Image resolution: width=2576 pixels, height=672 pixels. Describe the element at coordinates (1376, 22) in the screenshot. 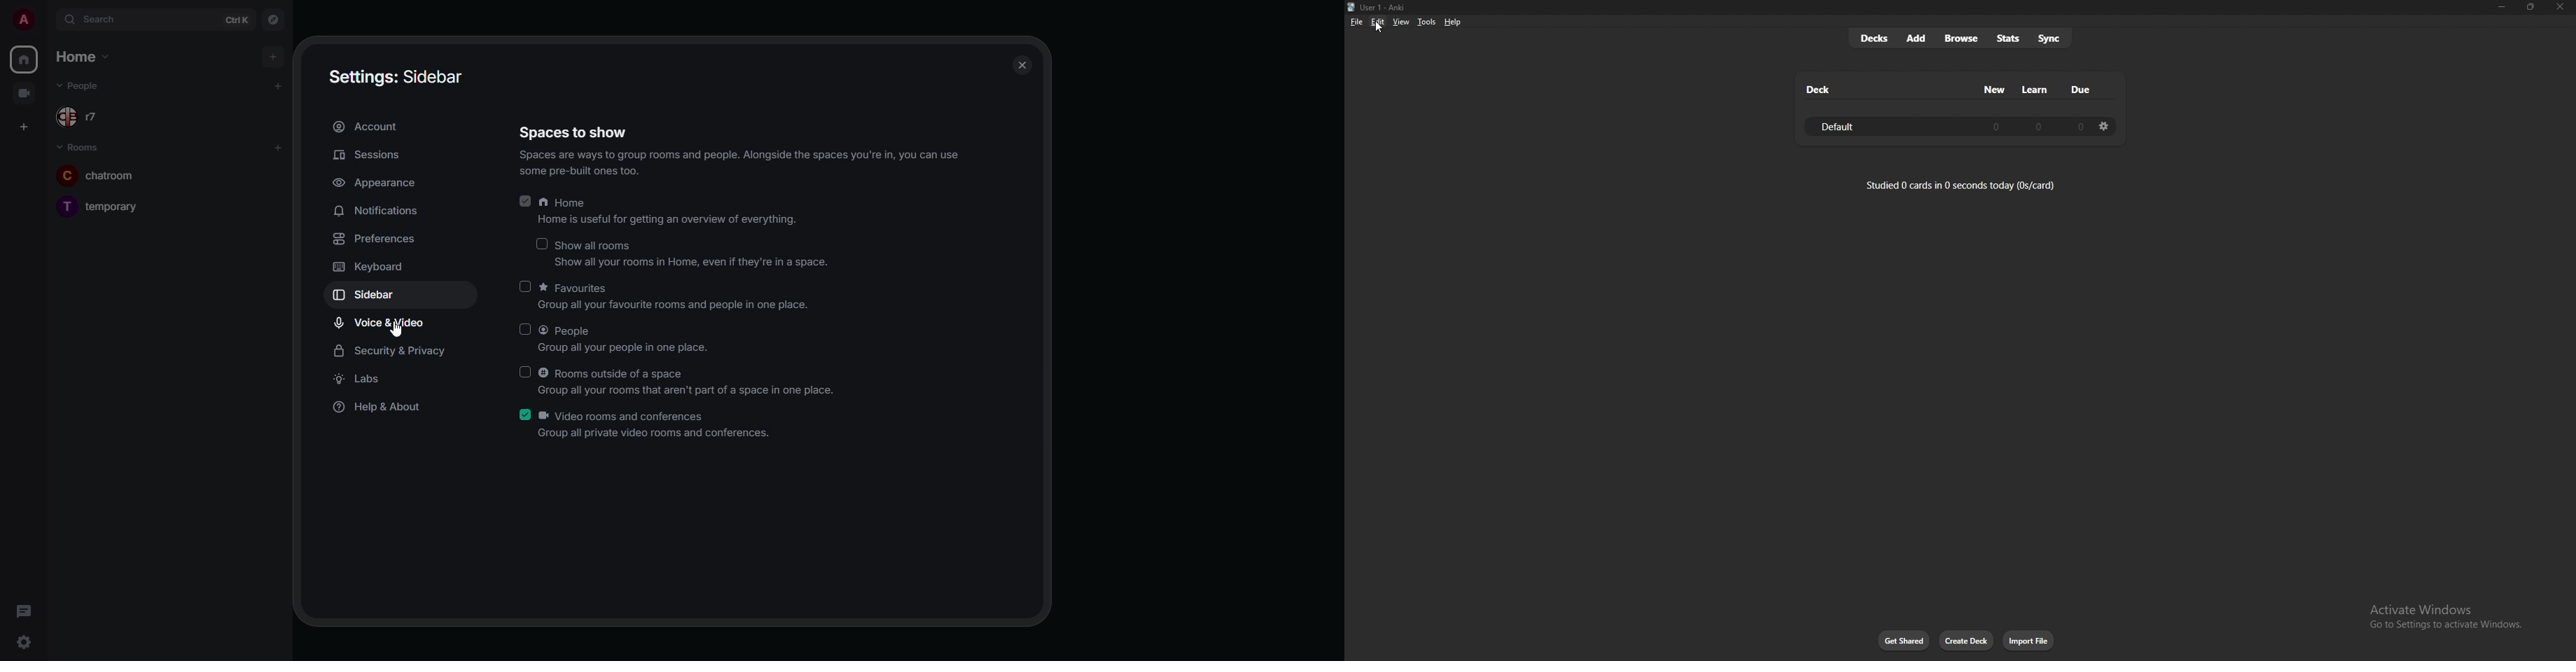

I see `edit` at that location.